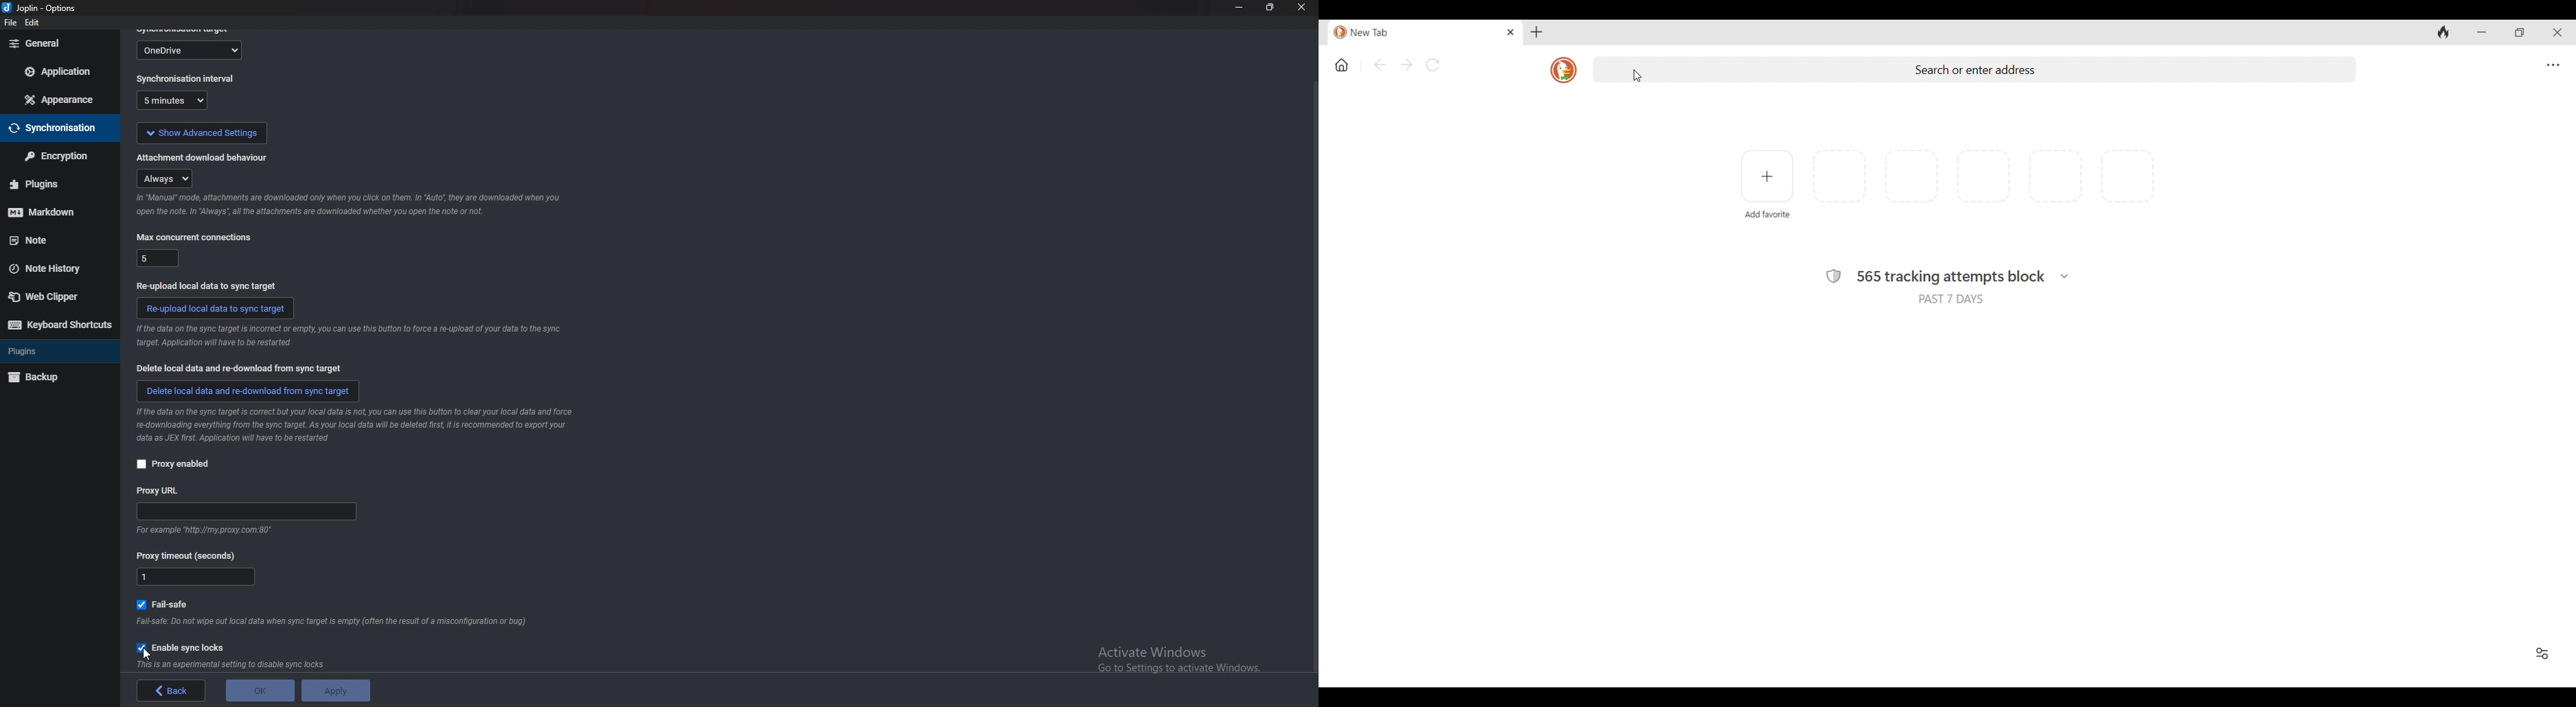 The image size is (2576, 728). I want to click on ok, so click(258, 689).